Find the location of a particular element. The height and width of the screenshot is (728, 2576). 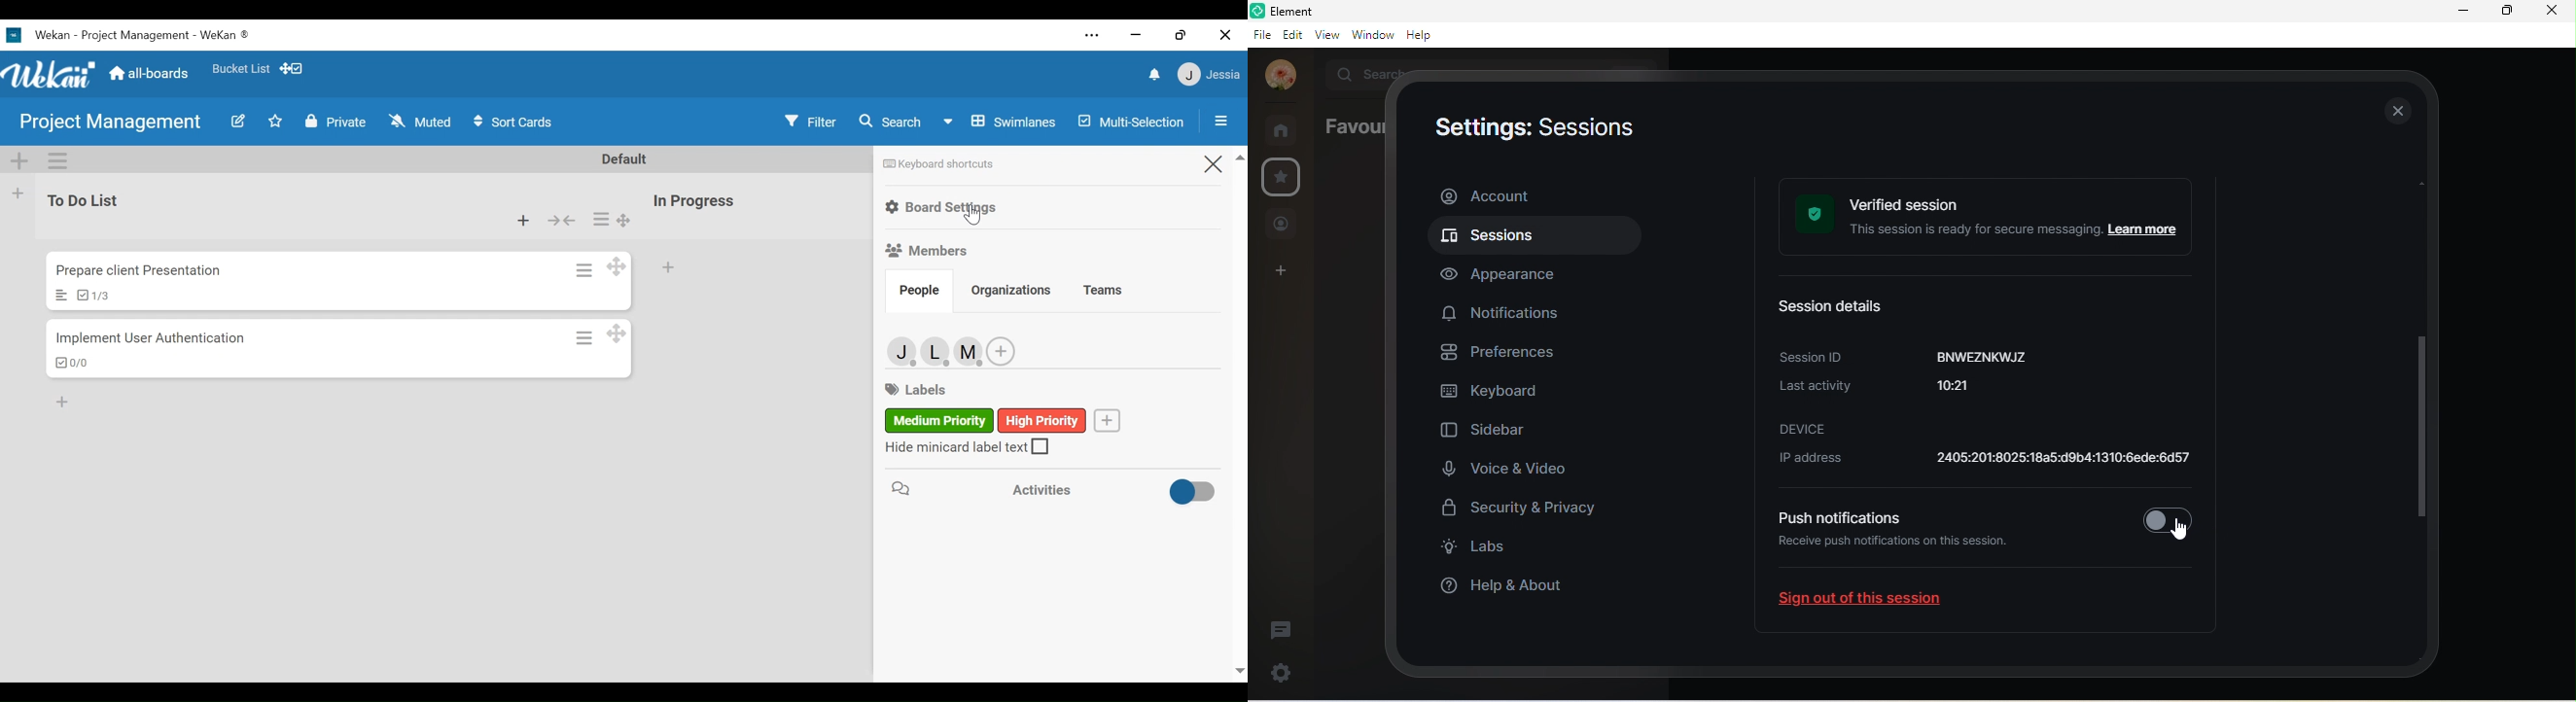

add is located at coordinates (69, 400).